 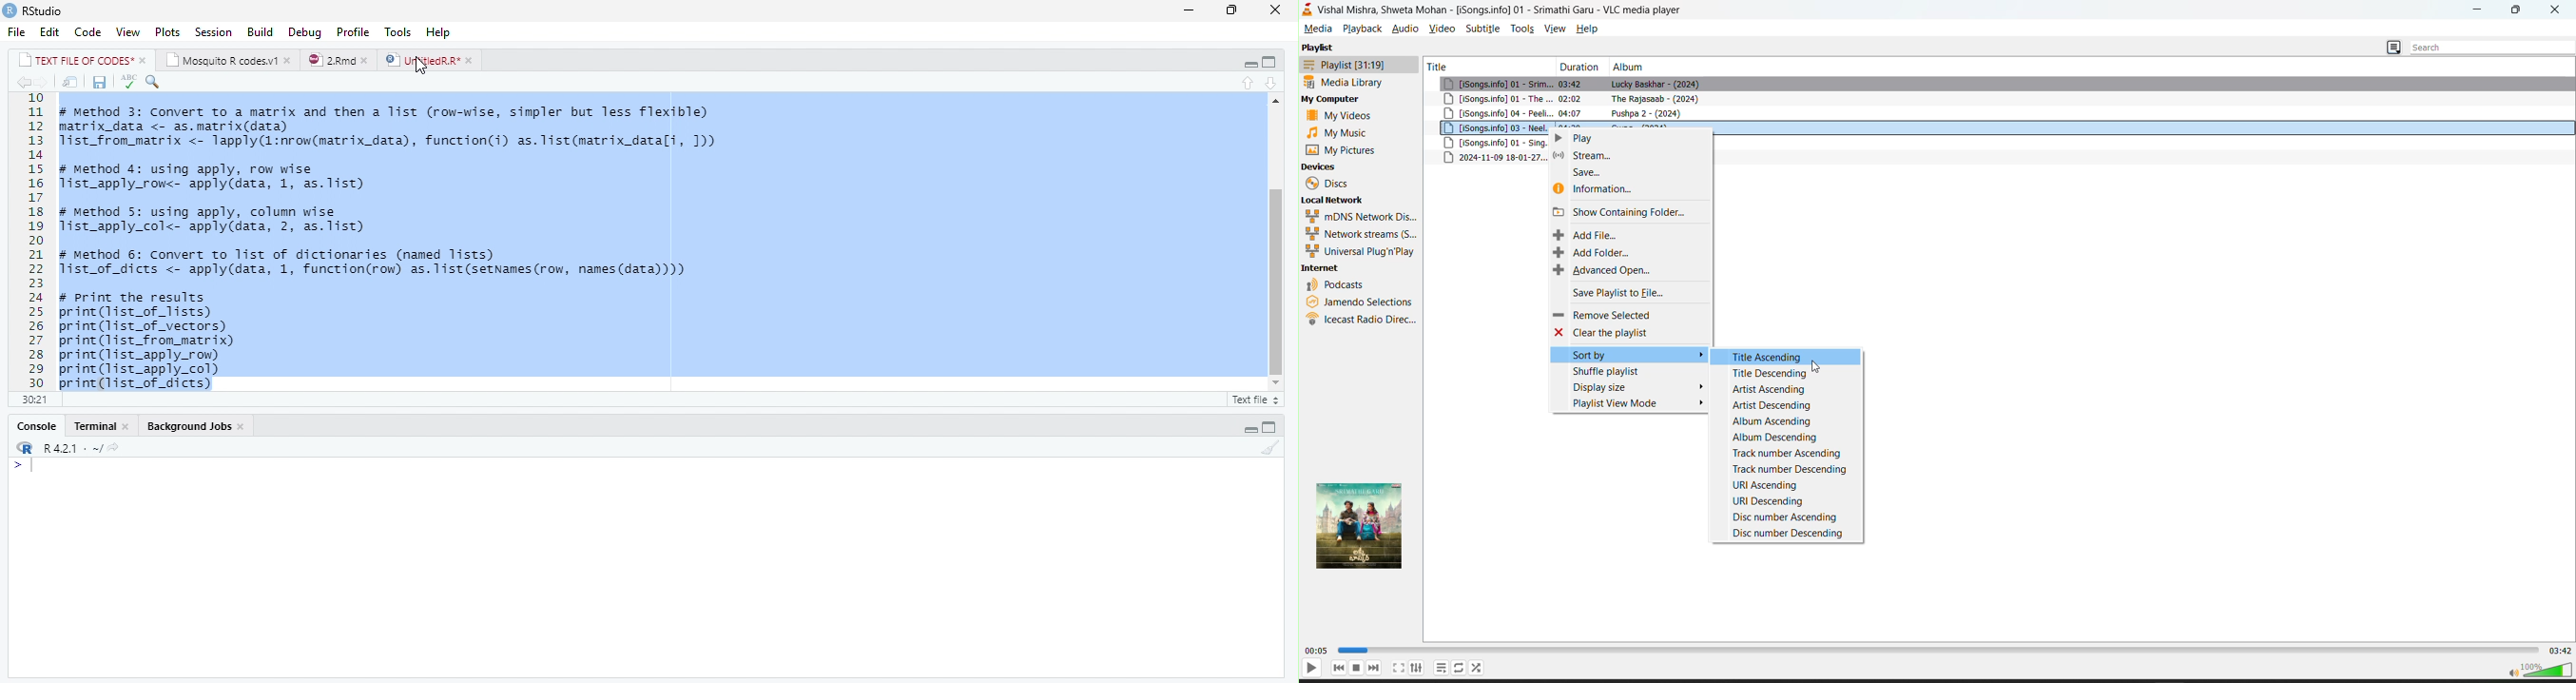 I want to click on Close, so click(x=1276, y=10).